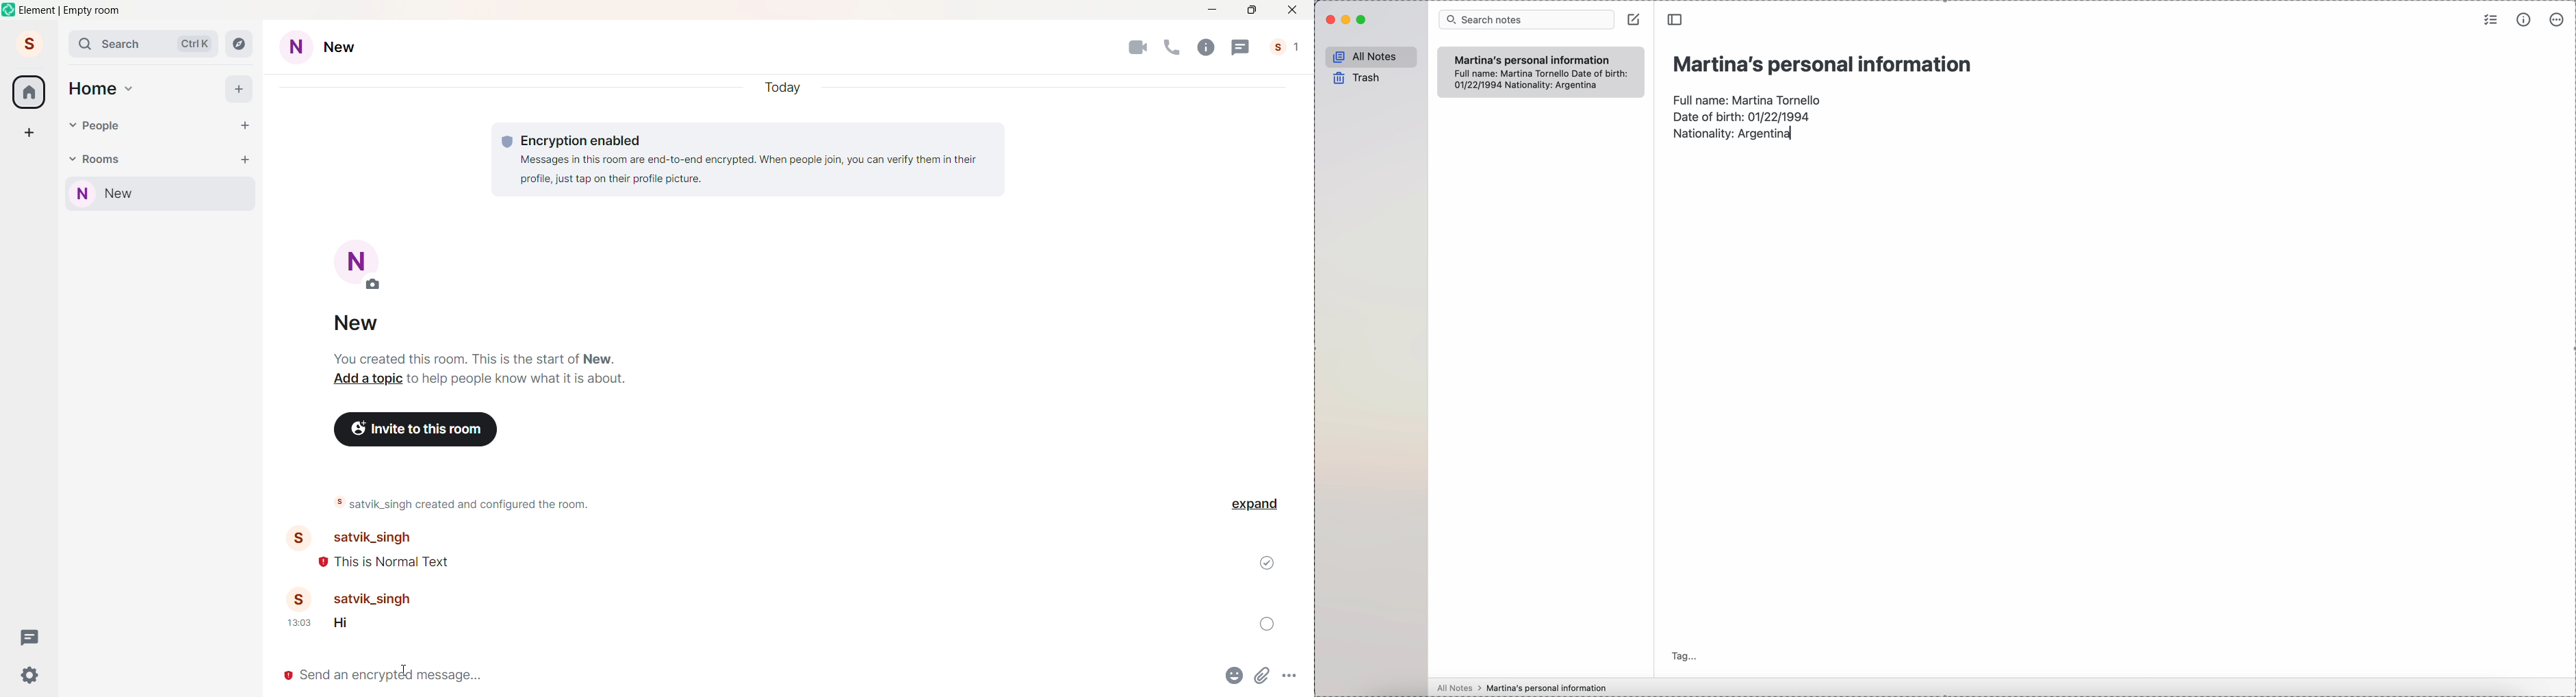 The height and width of the screenshot is (700, 2576). Describe the element at coordinates (1210, 10) in the screenshot. I see `Minimize` at that location.